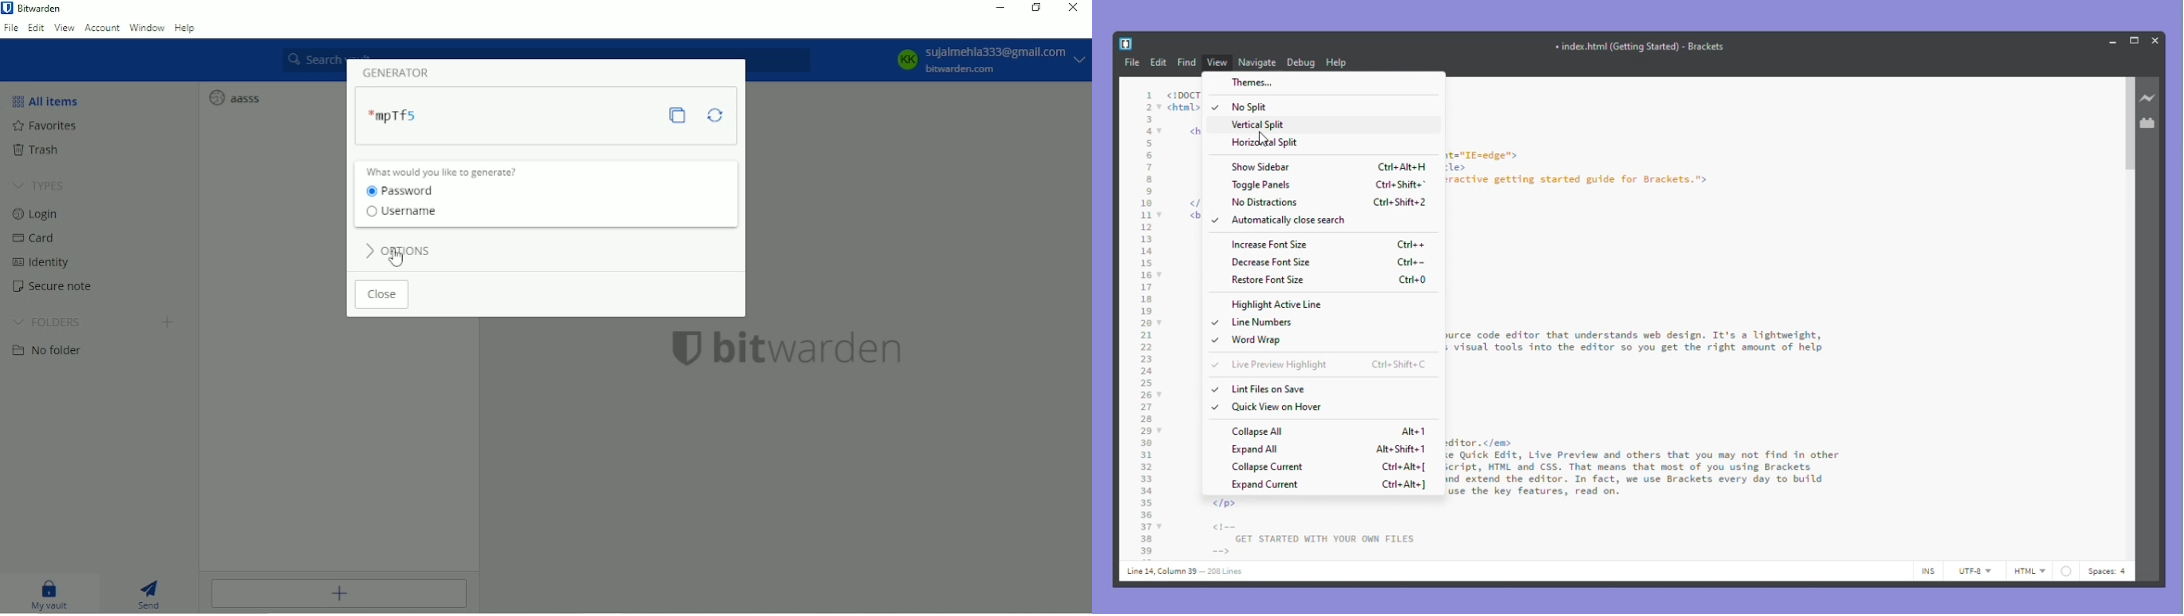 The image size is (2184, 616). I want to click on Create folder, so click(168, 323).